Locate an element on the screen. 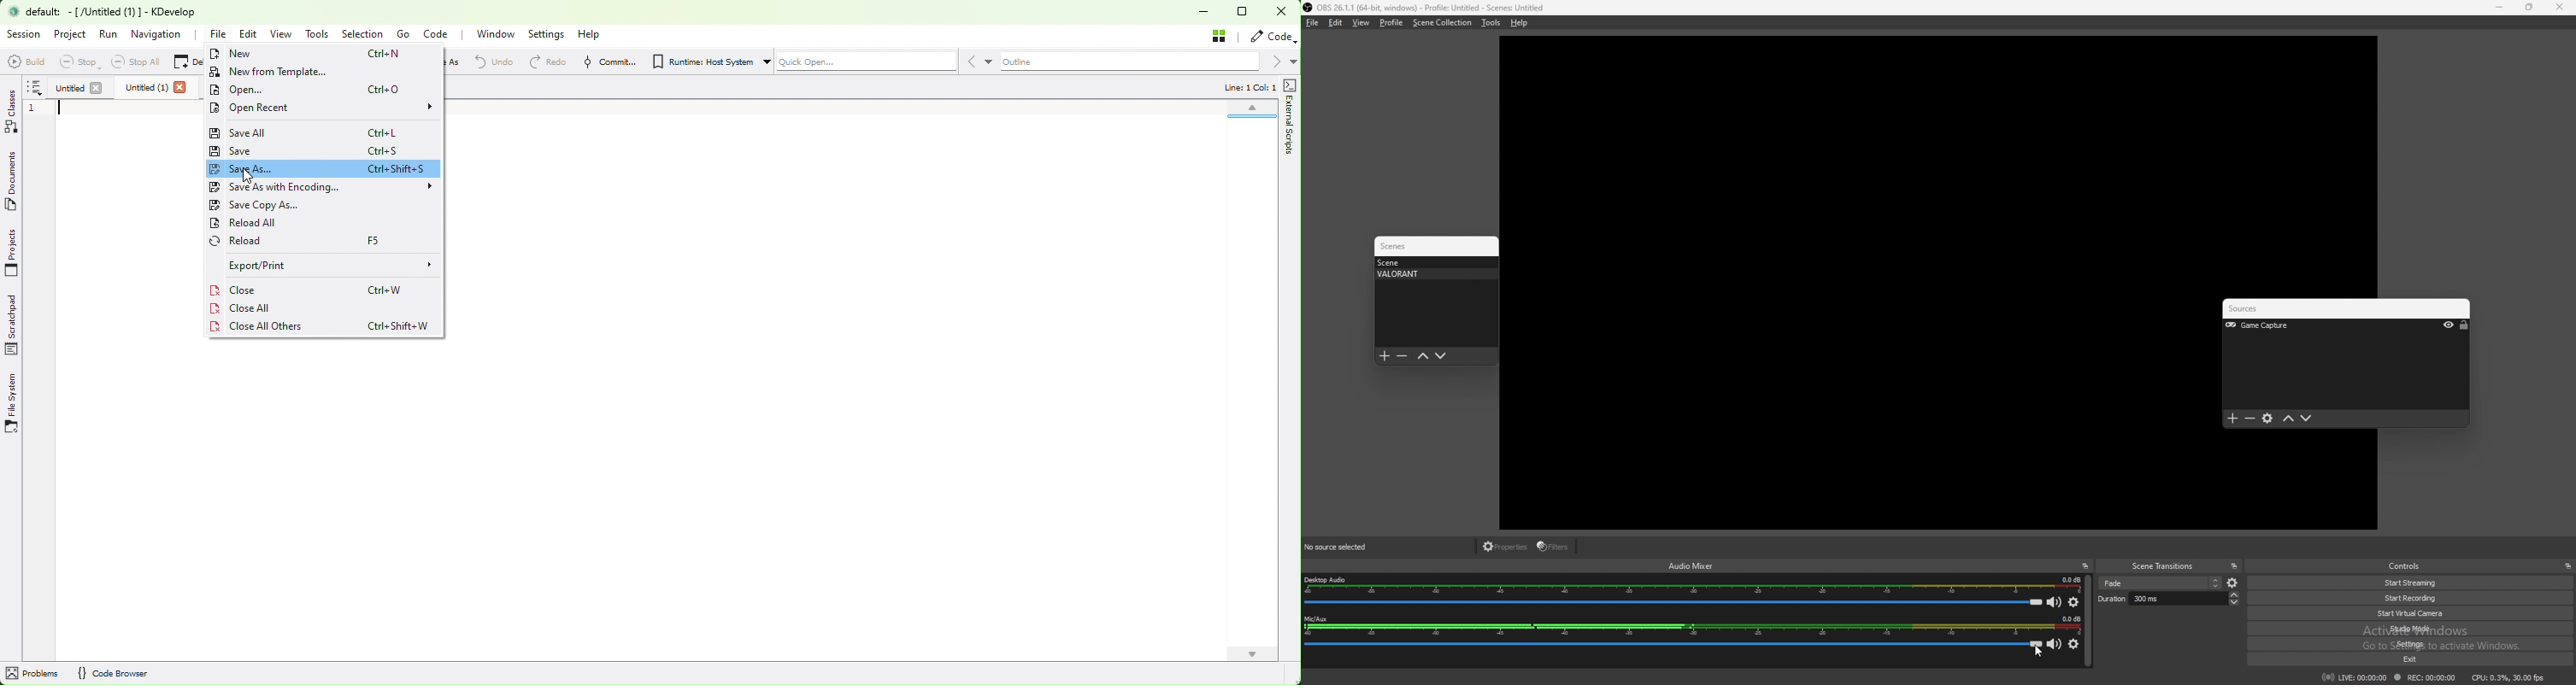 The image size is (2576, 700). scene is located at coordinates (1432, 262).